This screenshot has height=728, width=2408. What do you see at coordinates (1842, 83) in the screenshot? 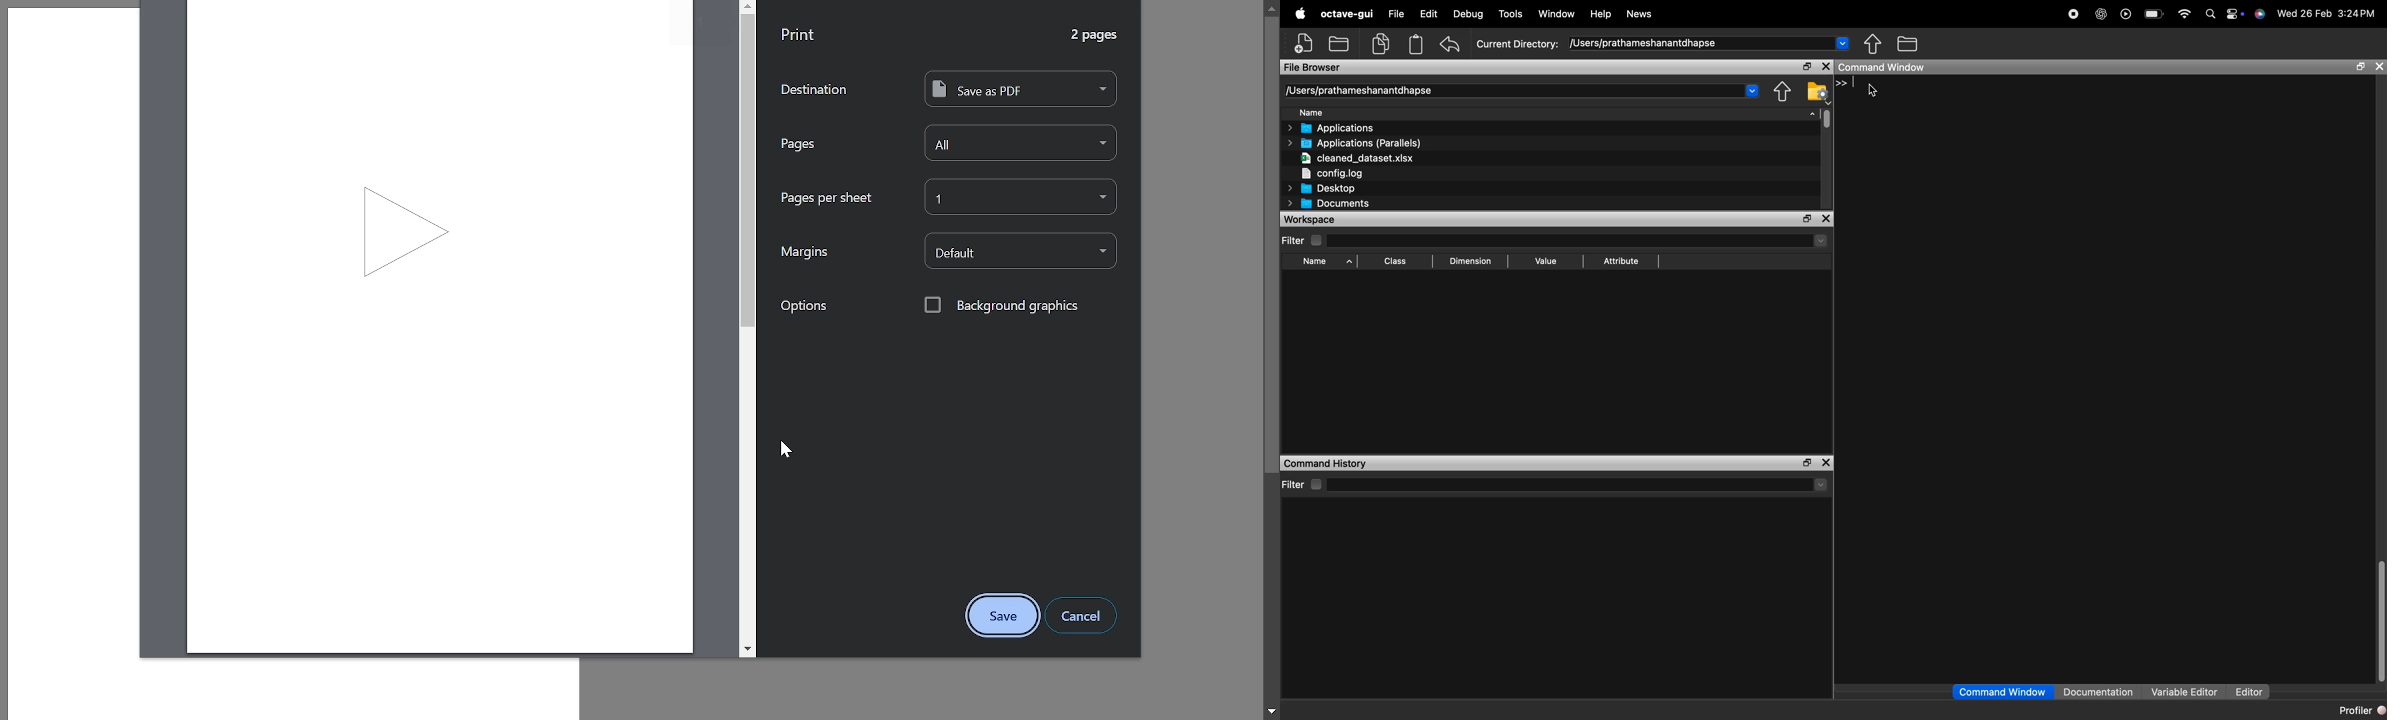
I see `New Line` at bounding box center [1842, 83].